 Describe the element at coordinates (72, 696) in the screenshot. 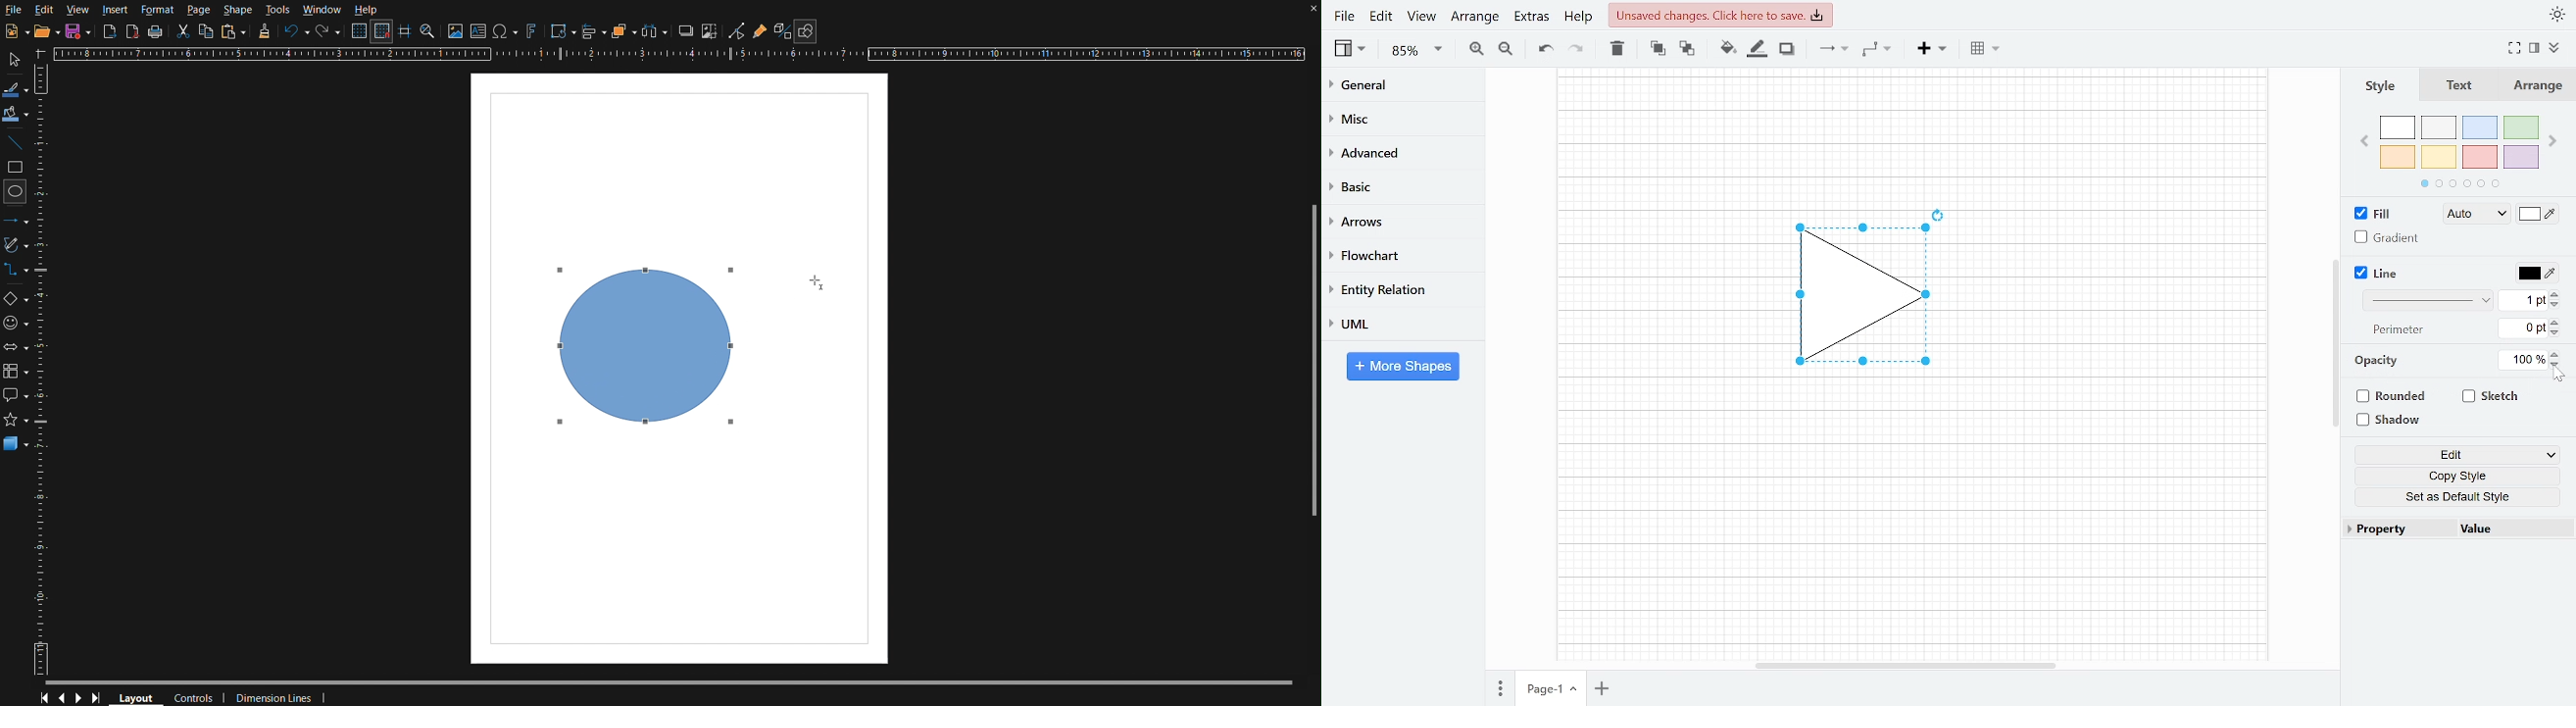

I see `Controls` at that location.